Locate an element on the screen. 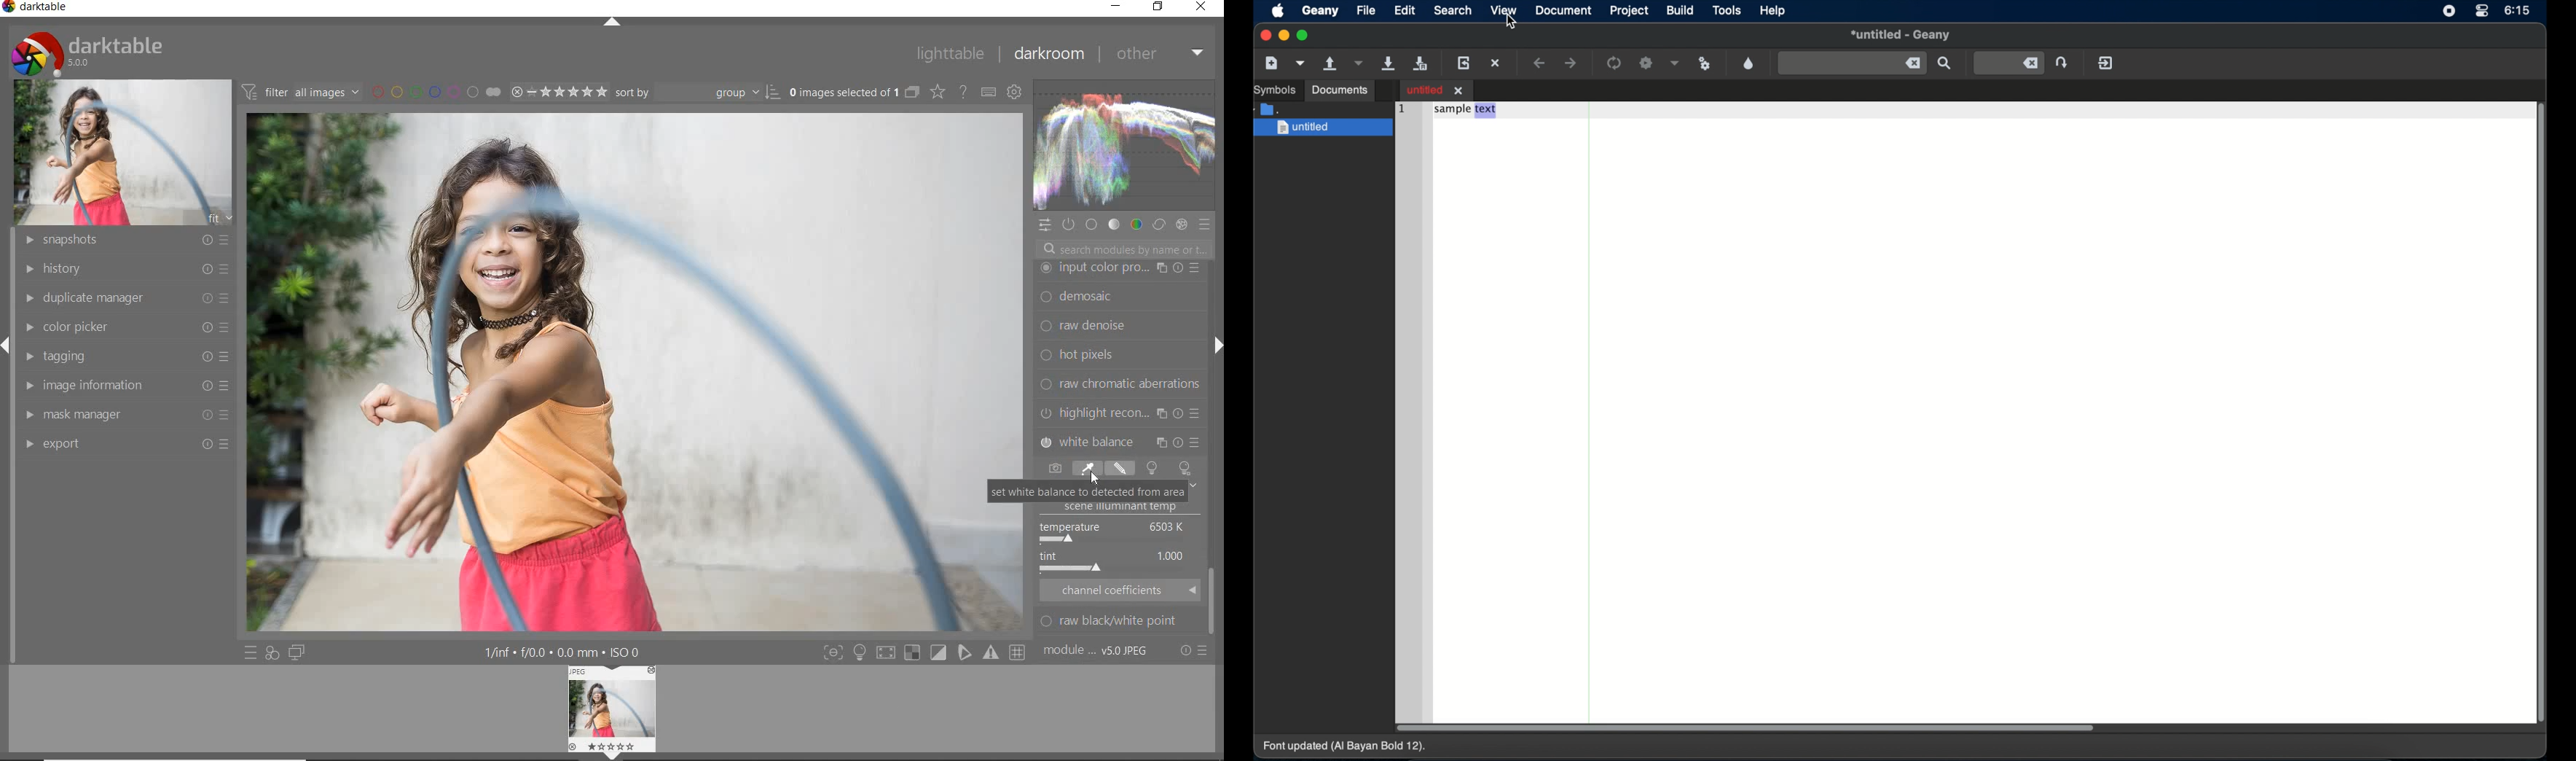 The width and height of the screenshot is (2576, 784). other is located at coordinates (1160, 53).